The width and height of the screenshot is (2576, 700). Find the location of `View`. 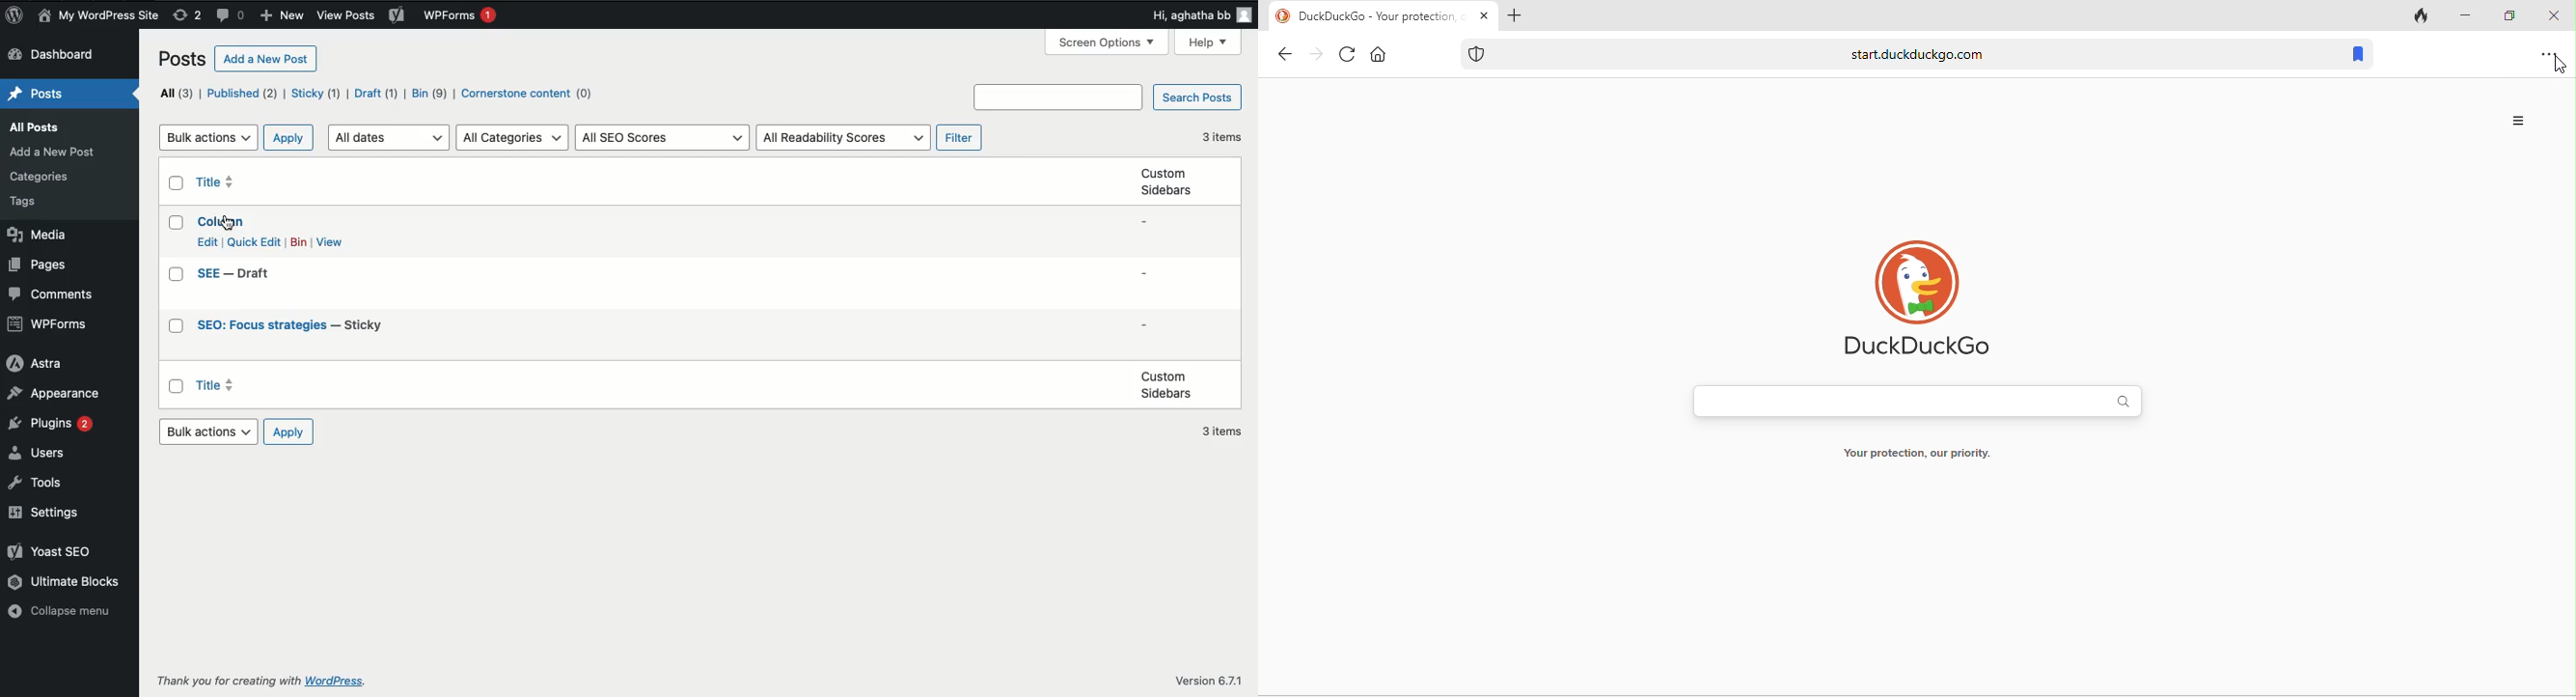

View is located at coordinates (330, 242).